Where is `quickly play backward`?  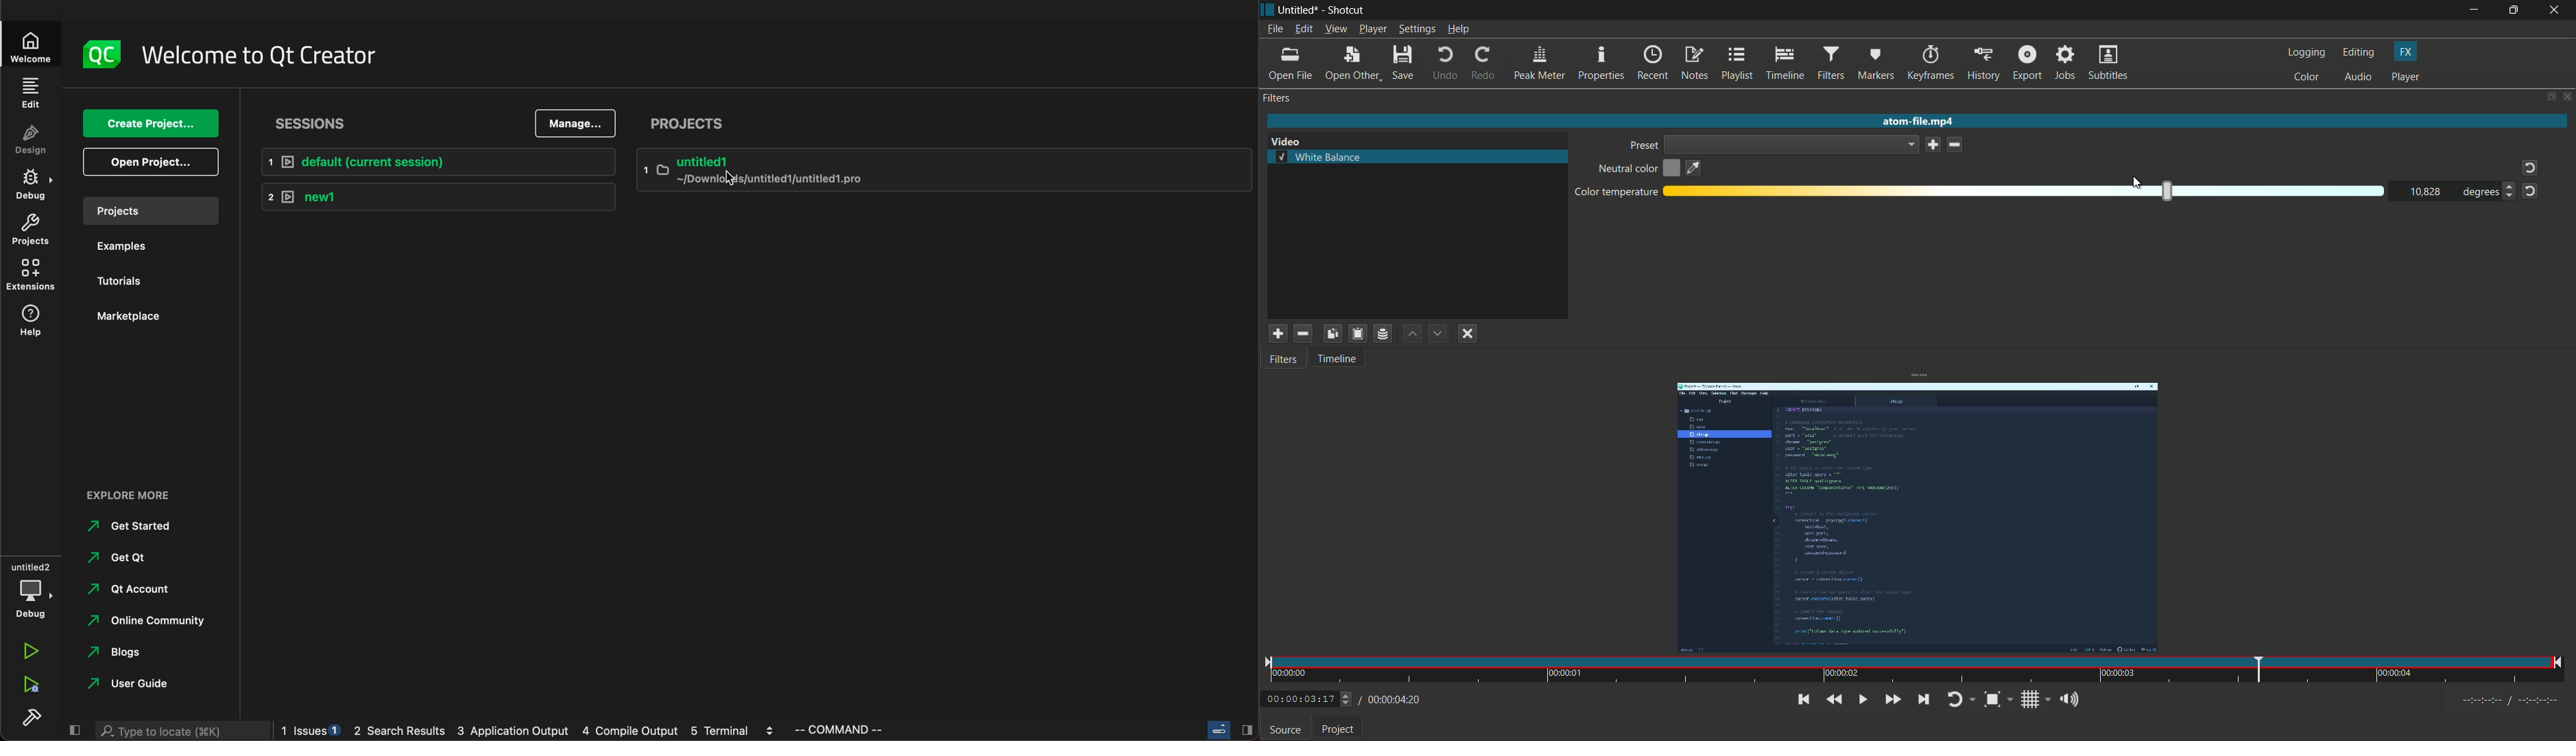 quickly play backward is located at coordinates (1834, 700).